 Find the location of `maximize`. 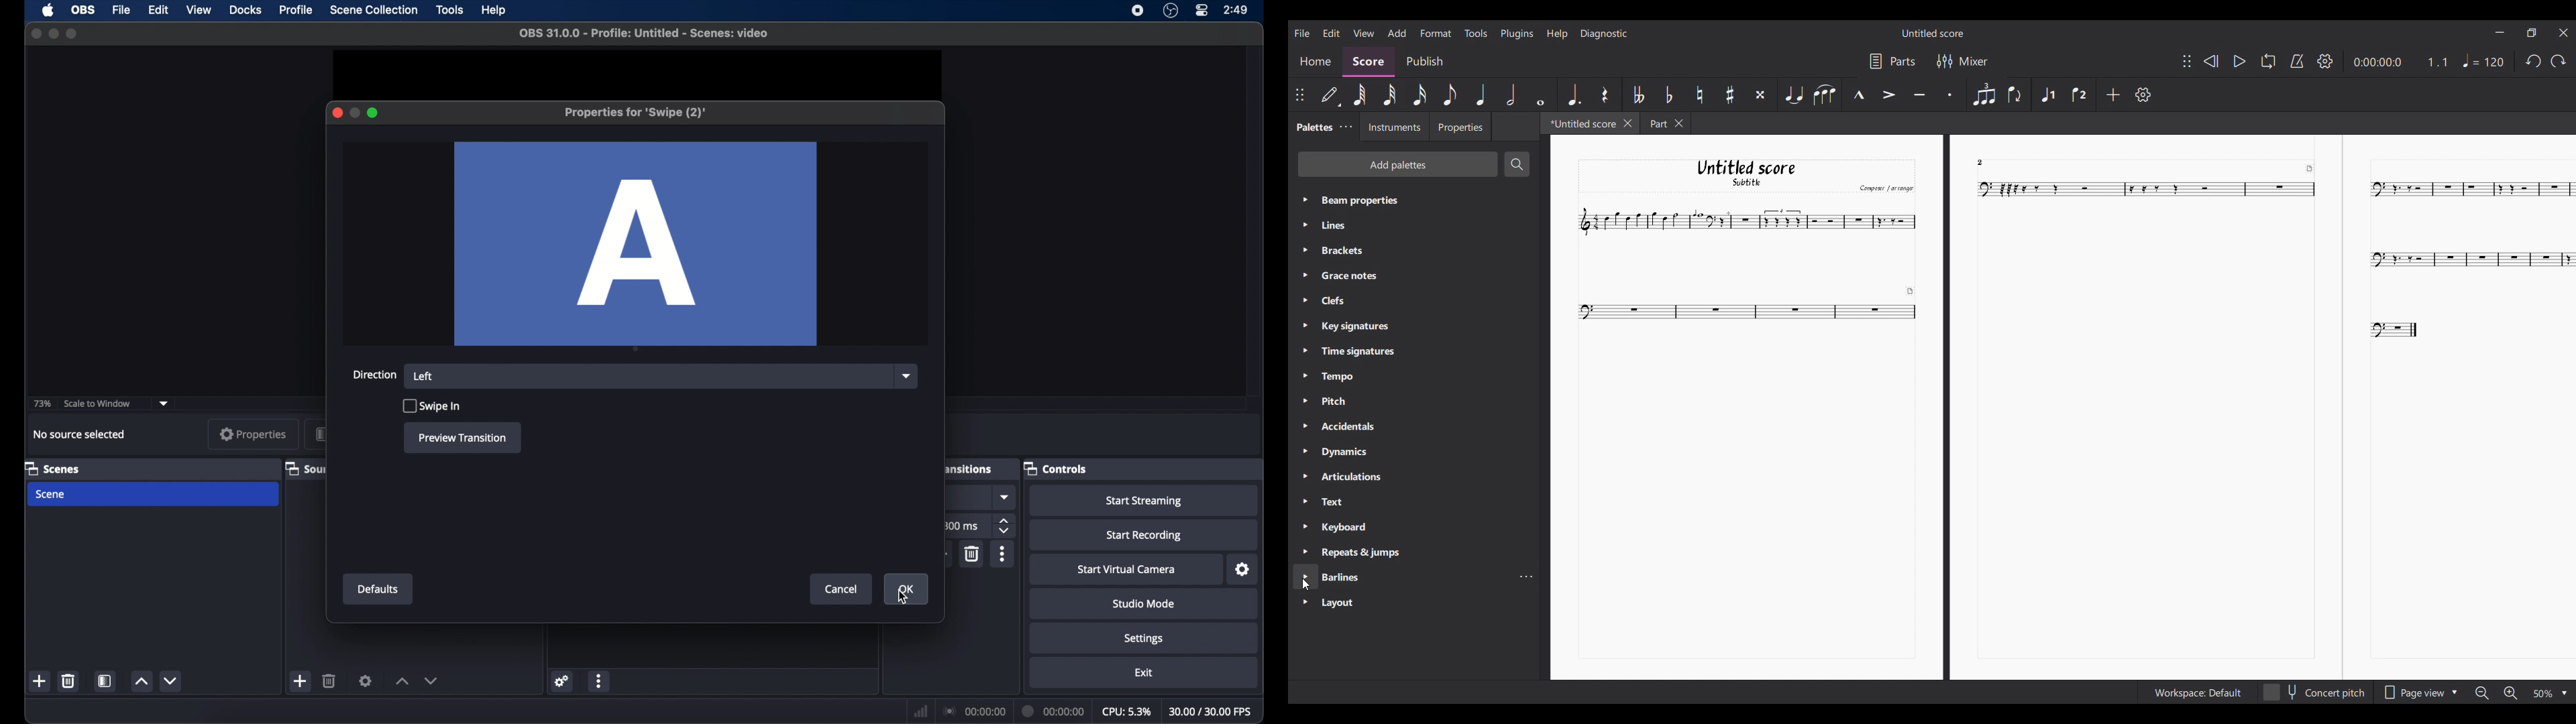

maximize is located at coordinates (72, 34).